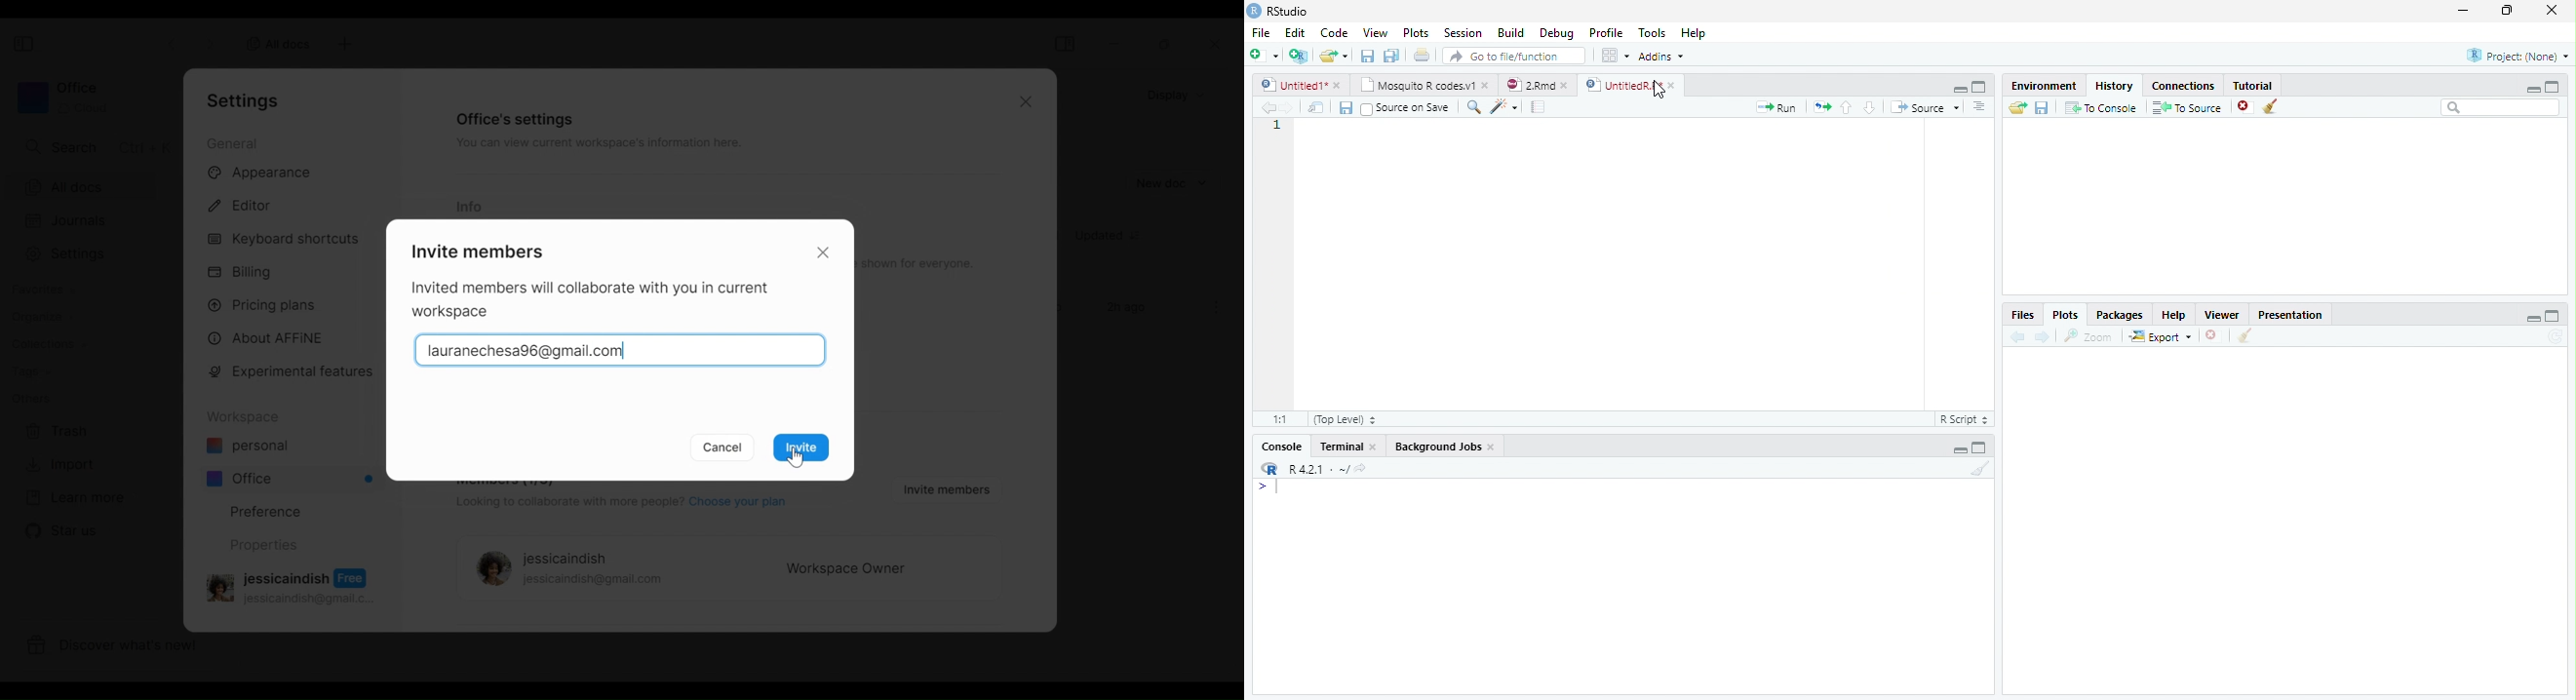 Image resolution: width=2576 pixels, height=700 pixels. What do you see at coordinates (1980, 449) in the screenshot?
I see `Maximize` at bounding box center [1980, 449].